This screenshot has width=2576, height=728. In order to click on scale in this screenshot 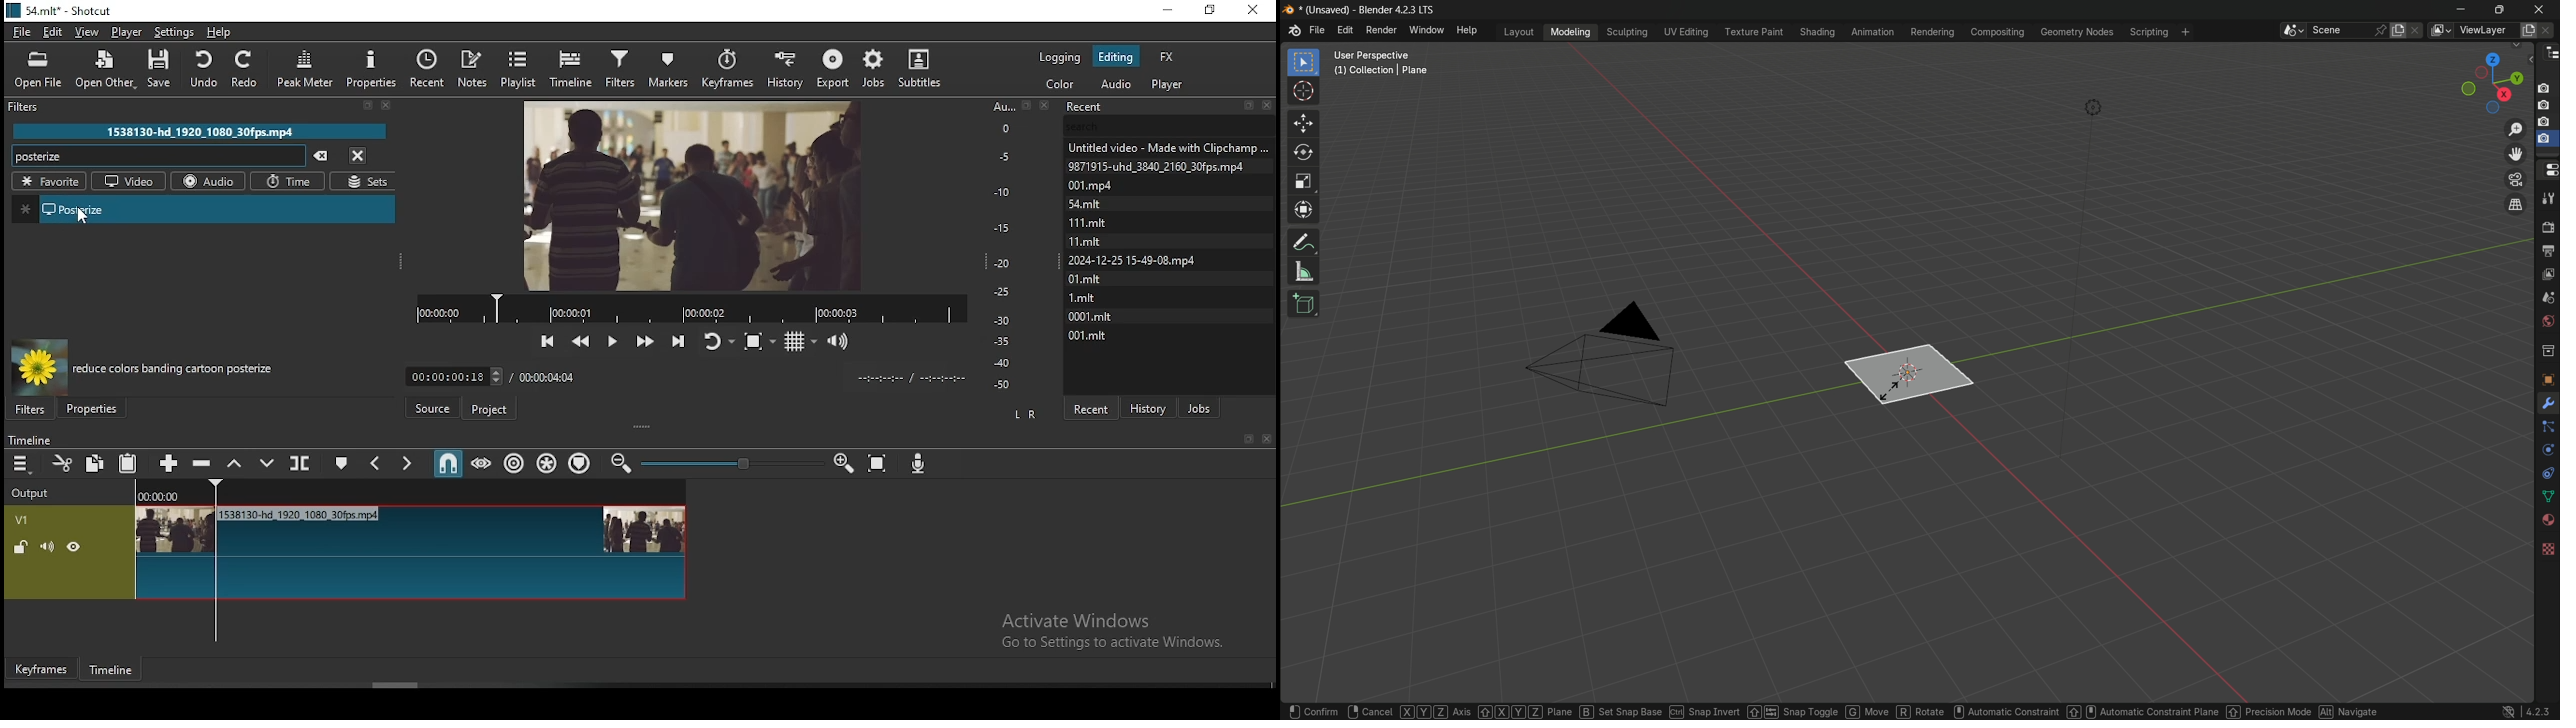, I will do `click(1304, 183)`.